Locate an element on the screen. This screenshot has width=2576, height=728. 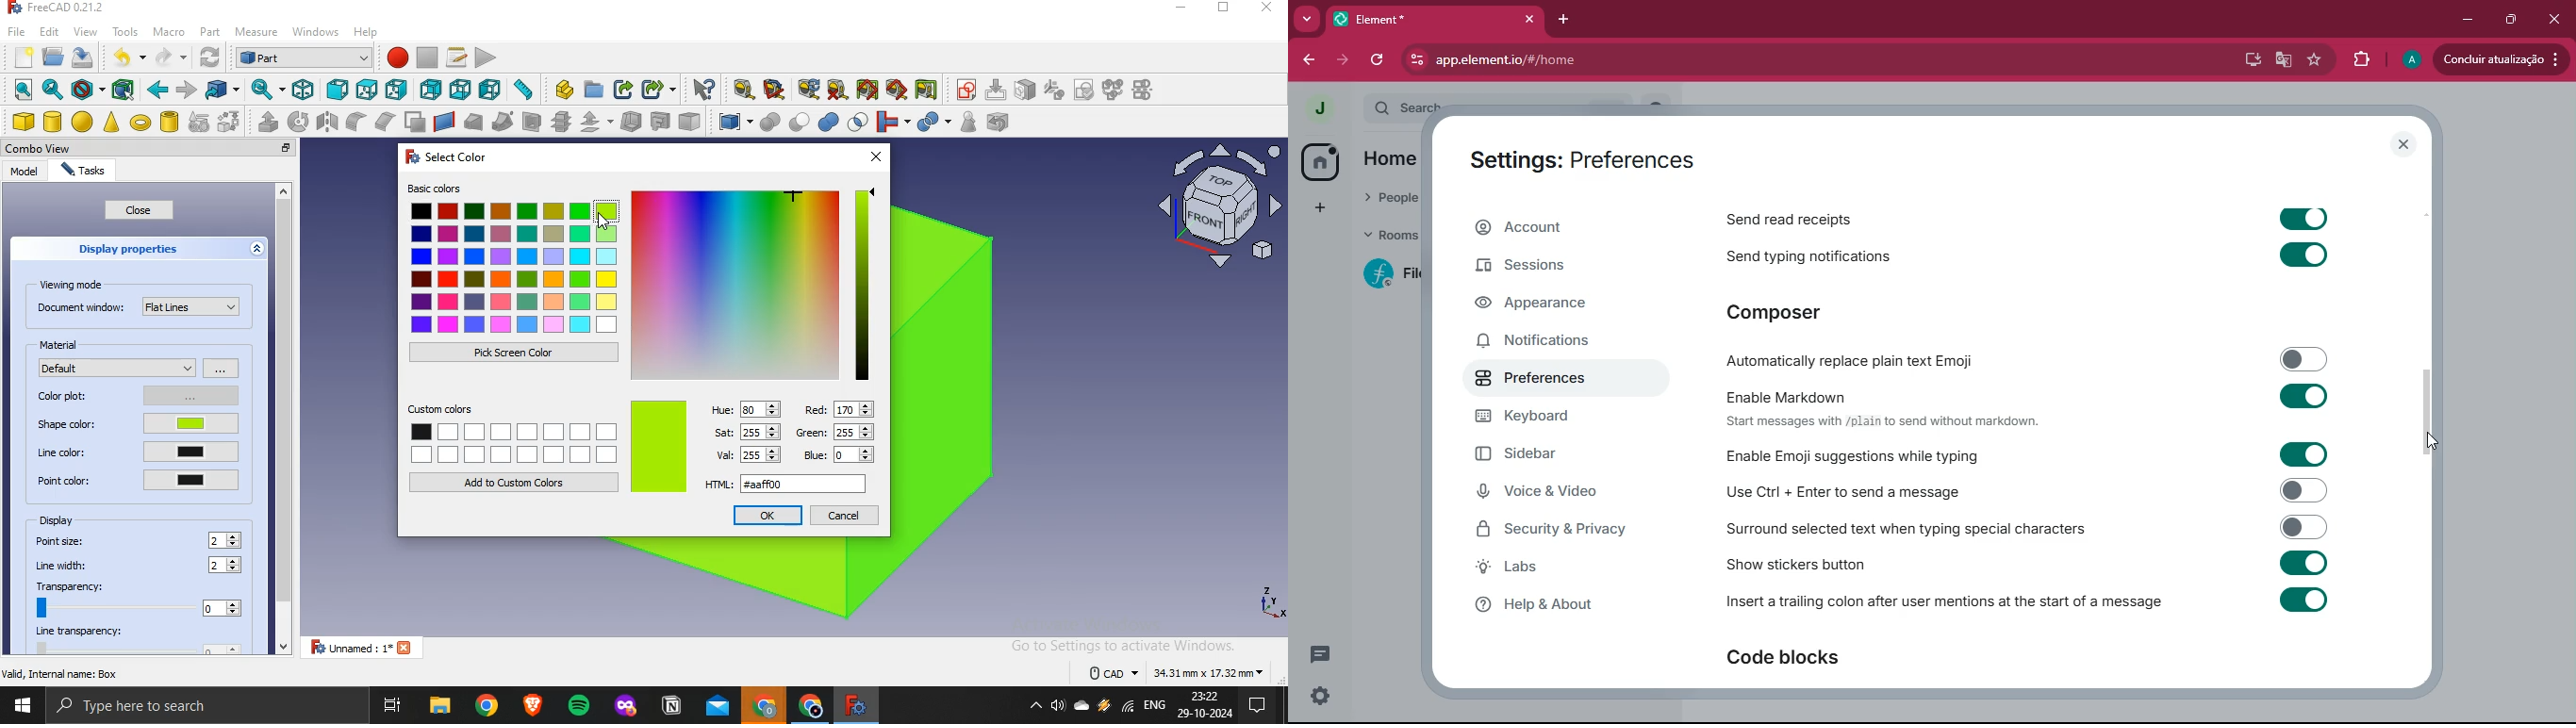
thickness is located at coordinates (632, 120).